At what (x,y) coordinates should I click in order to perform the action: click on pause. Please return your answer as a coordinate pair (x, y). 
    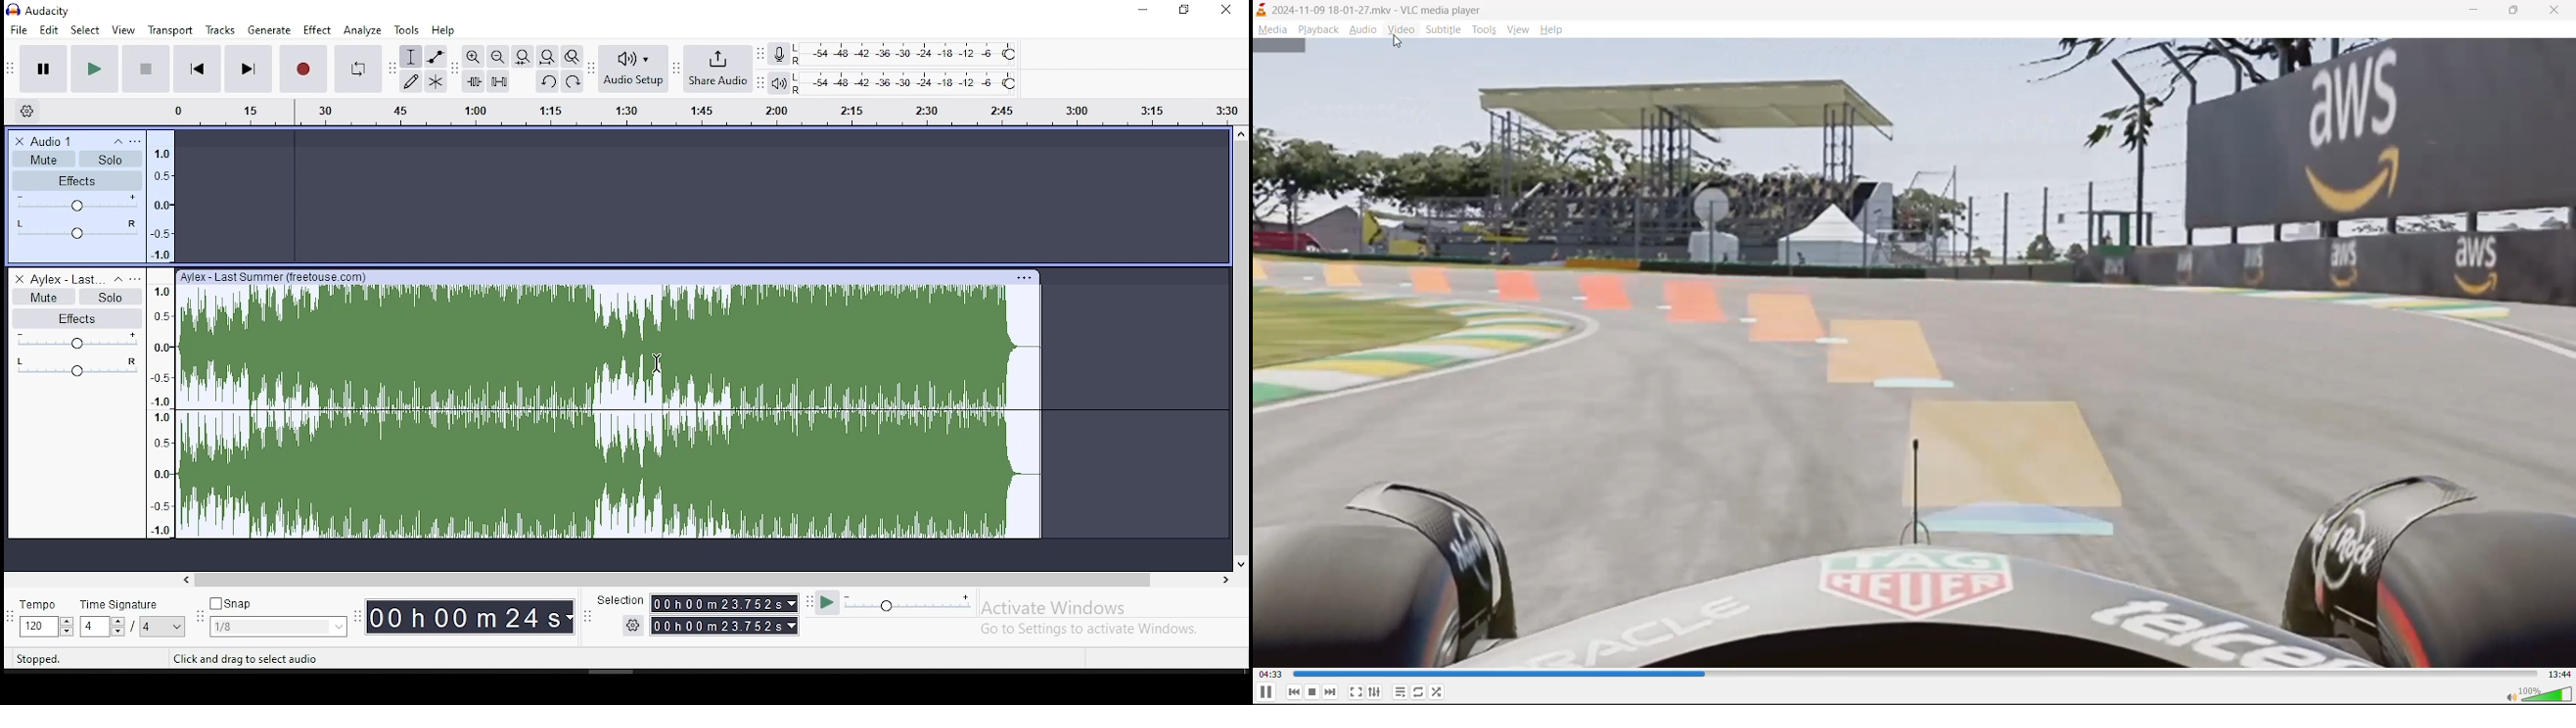
    Looking at the image, I should click on (43, 69).